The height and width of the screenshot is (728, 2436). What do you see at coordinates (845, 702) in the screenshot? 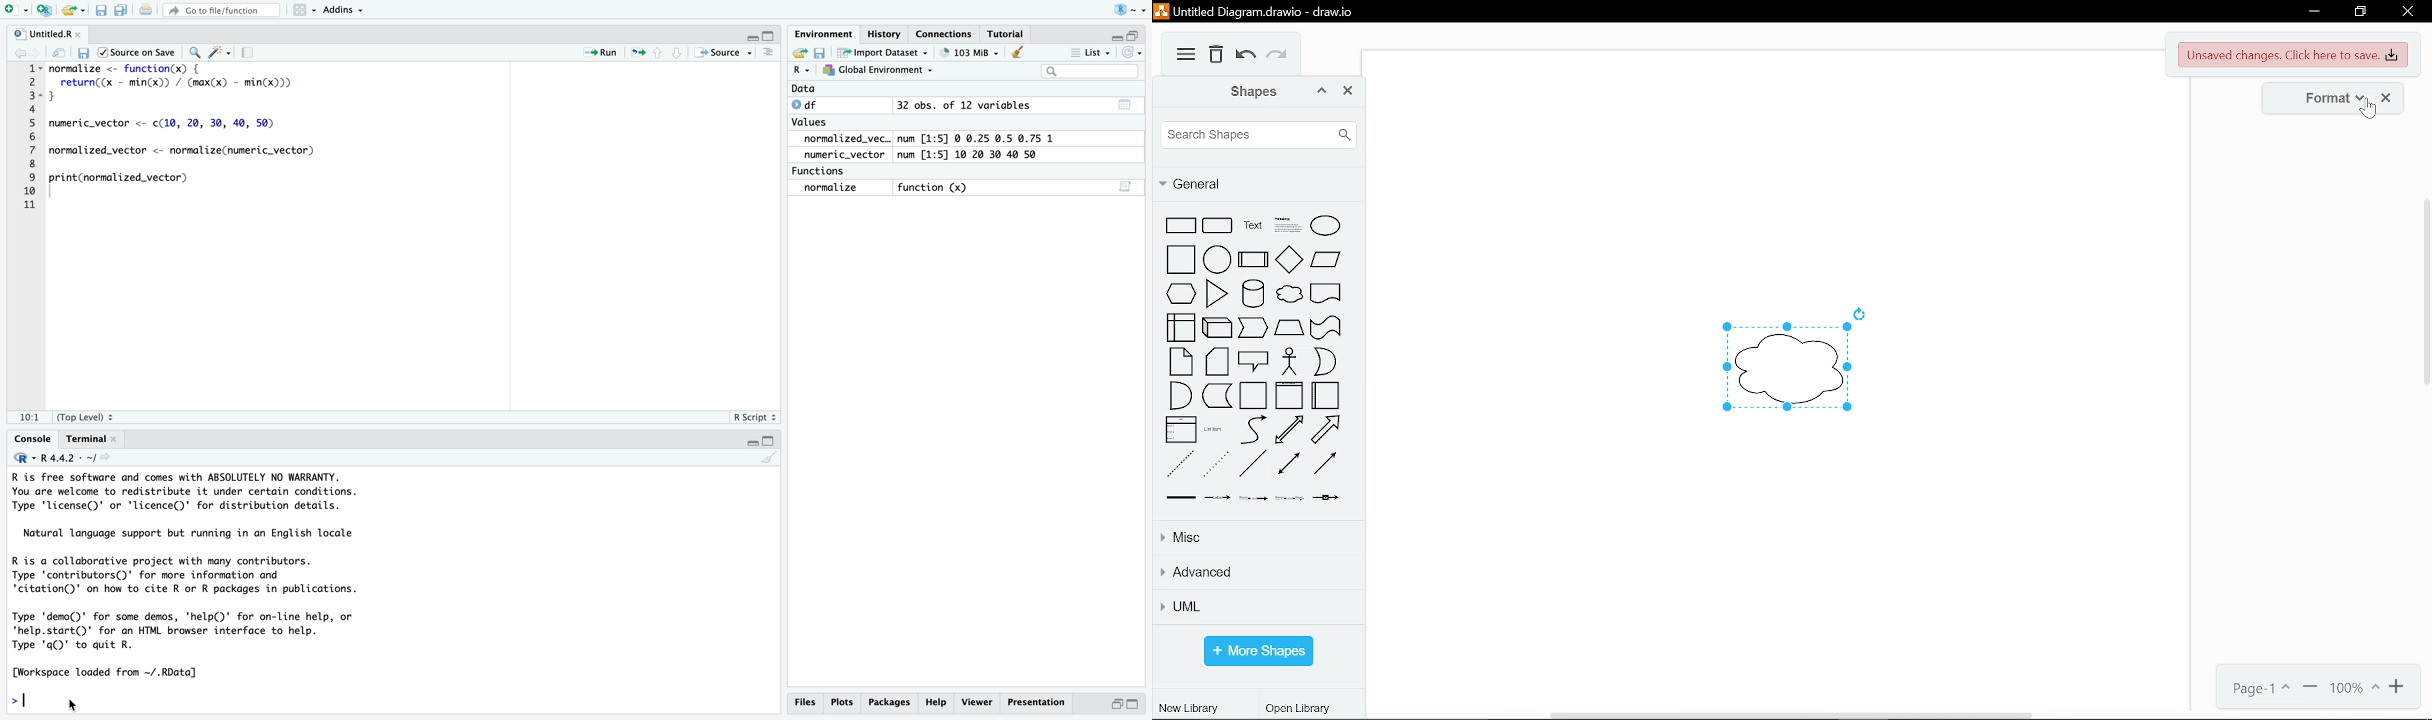
I see `Plots` at bounding box center [845, 702].